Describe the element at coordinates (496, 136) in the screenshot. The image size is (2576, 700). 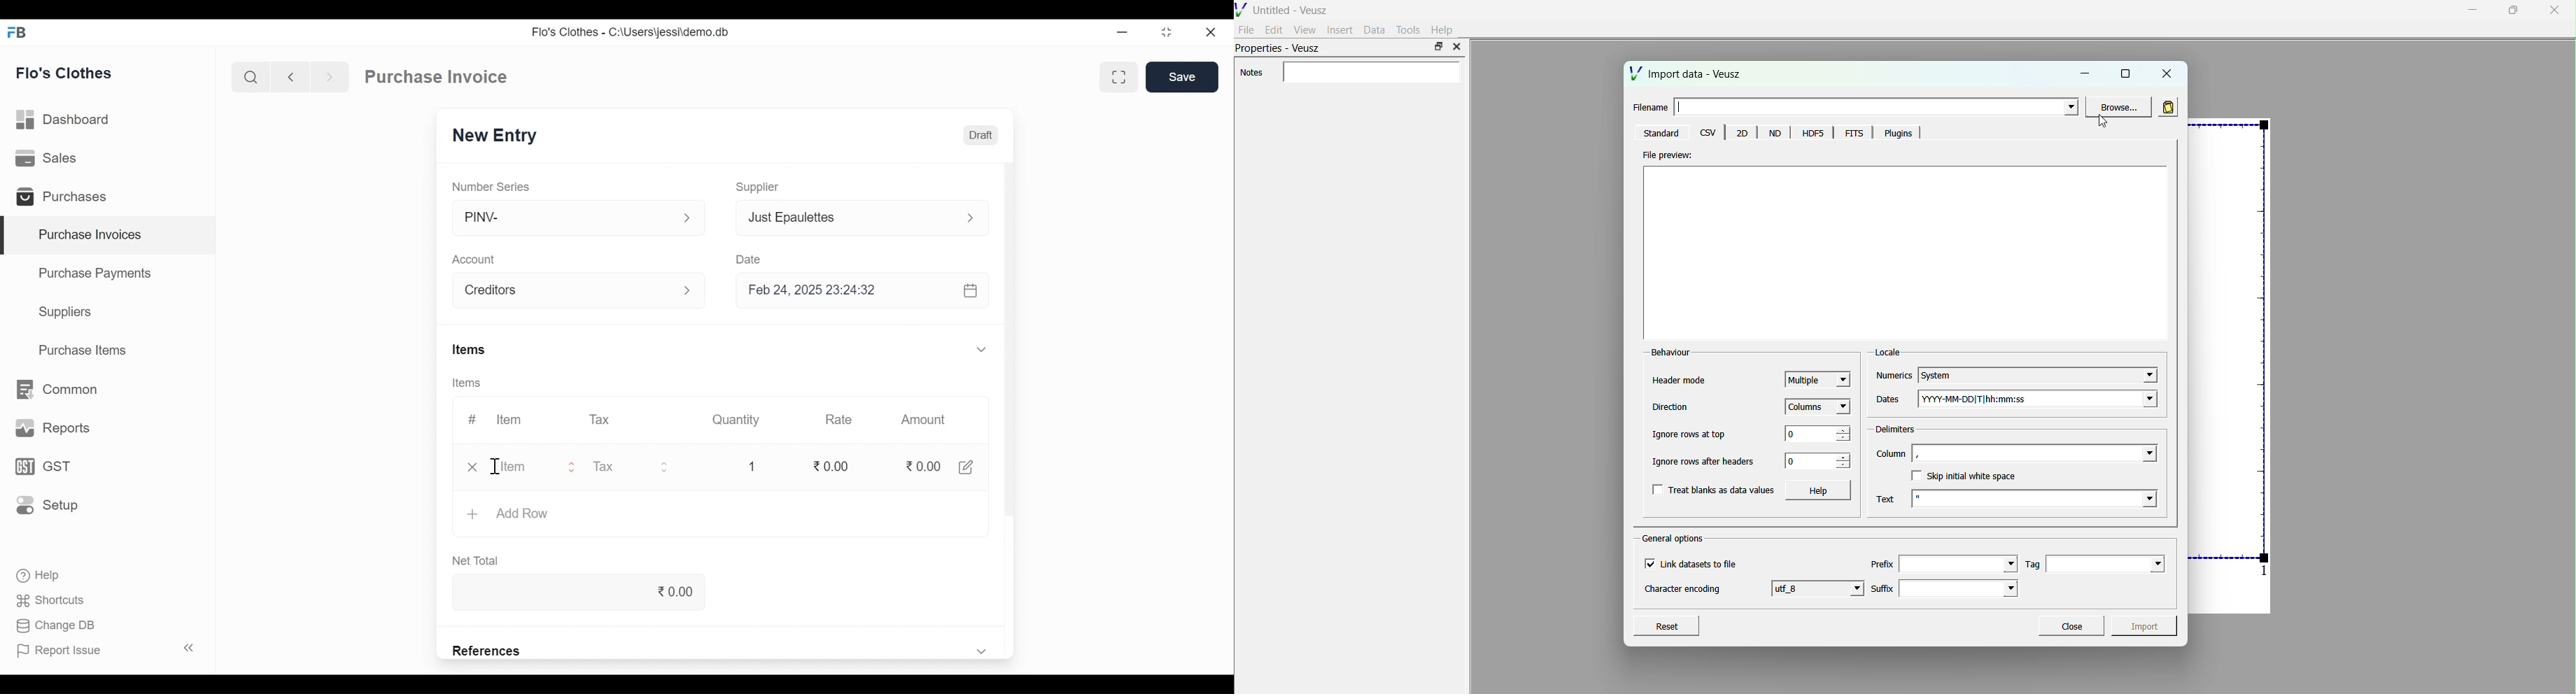
I see `New Entry` at that location.